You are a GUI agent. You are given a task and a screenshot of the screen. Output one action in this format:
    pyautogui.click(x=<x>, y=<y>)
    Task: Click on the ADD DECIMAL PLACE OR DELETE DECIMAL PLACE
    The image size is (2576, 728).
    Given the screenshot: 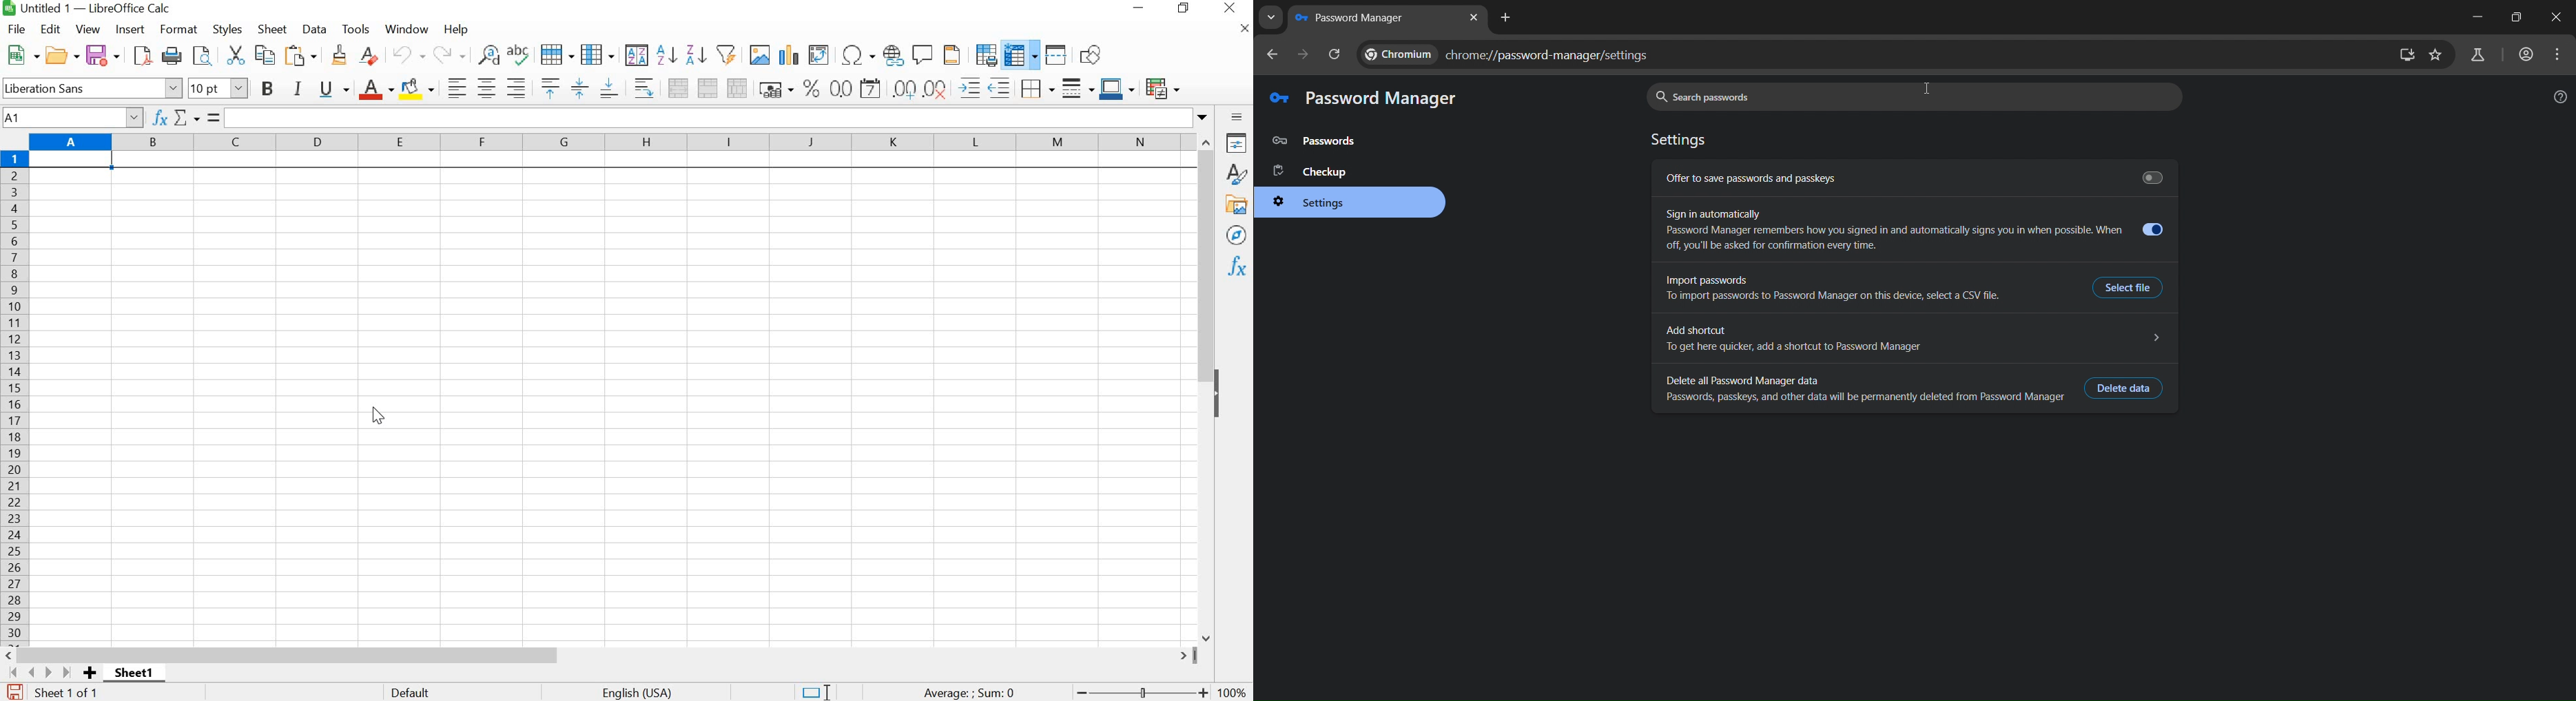 What is the action you would take?
    pyautogui.click(x=922, y=87)
    